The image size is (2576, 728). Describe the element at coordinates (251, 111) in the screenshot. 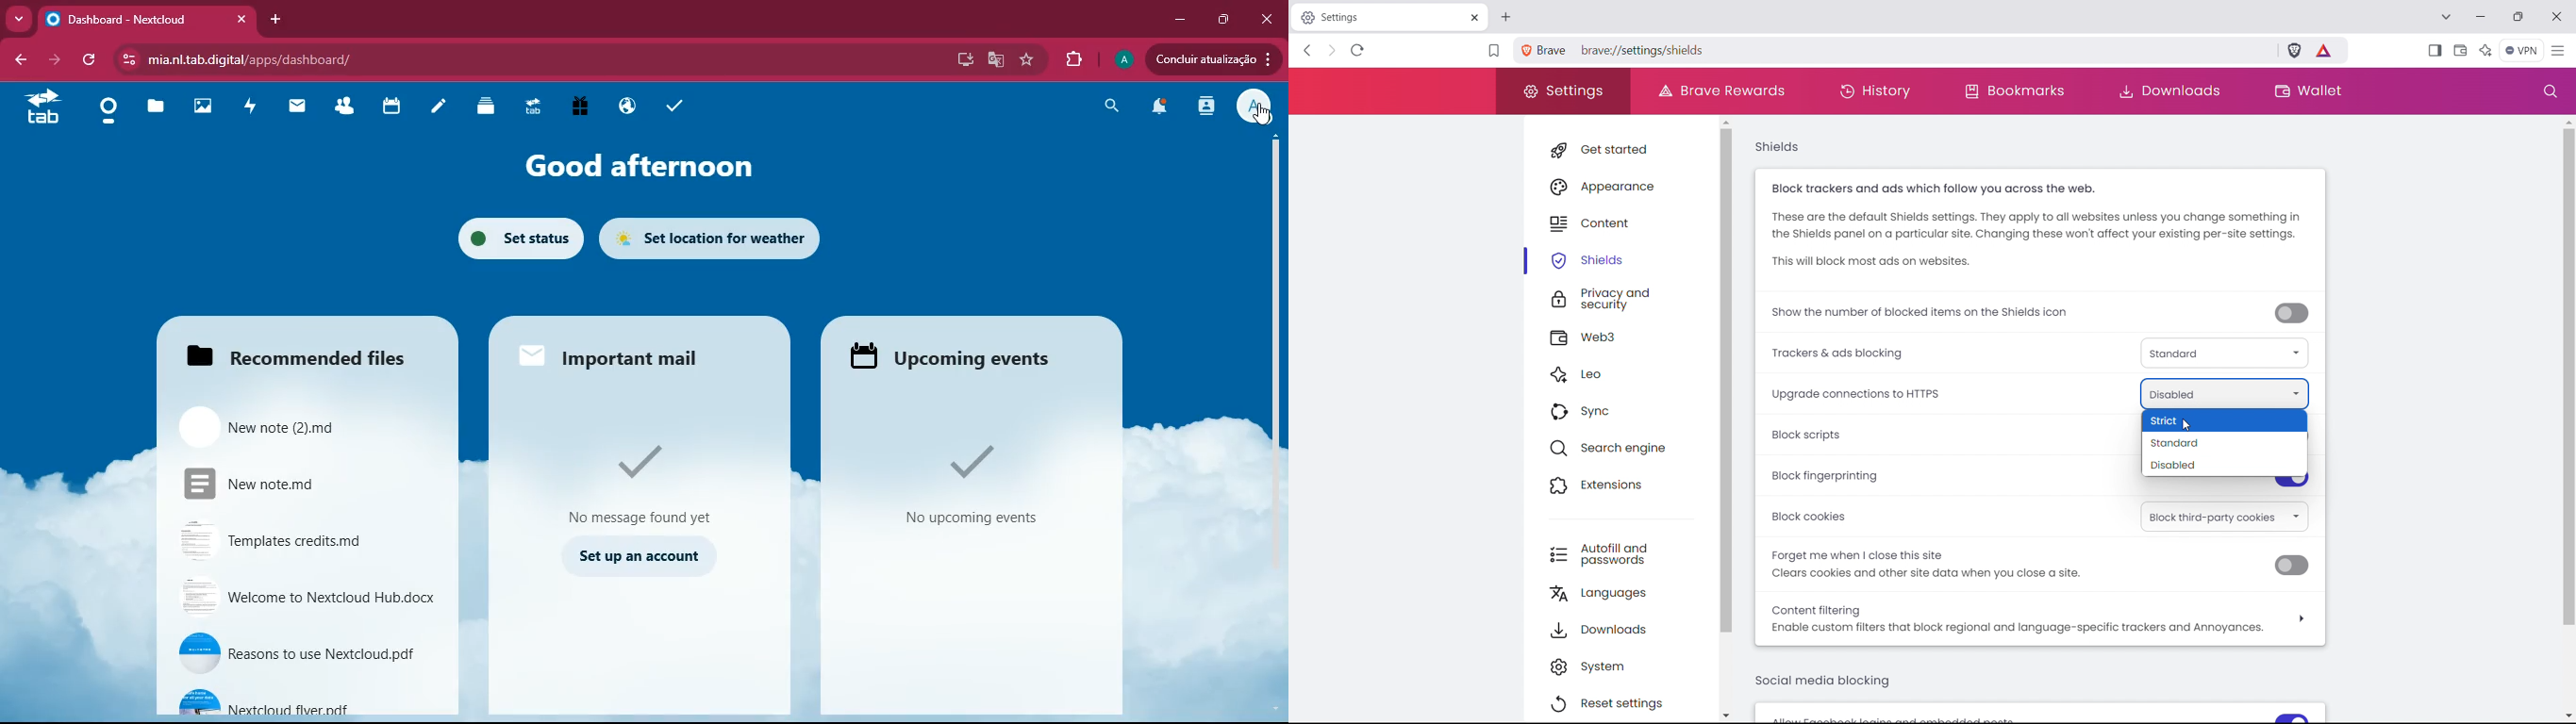

I see `activity` at that location.